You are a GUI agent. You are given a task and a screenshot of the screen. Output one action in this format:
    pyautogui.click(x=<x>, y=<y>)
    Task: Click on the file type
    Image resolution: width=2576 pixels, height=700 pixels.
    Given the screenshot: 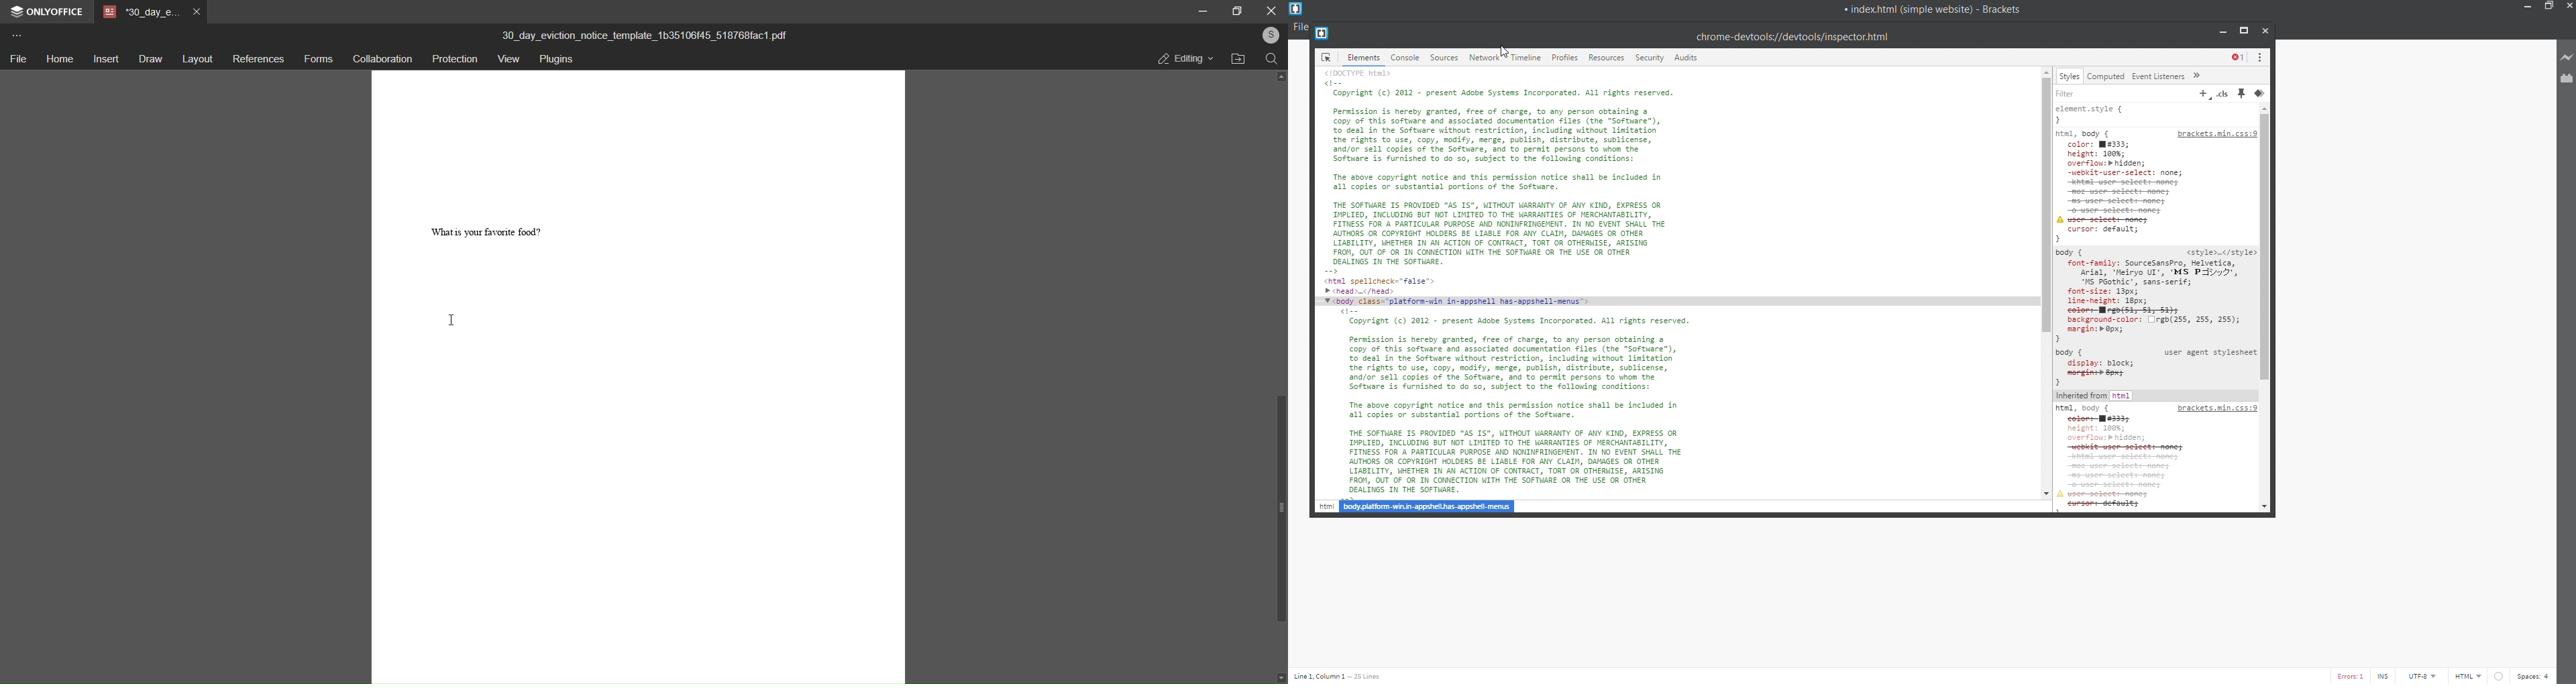 What is the action you would take?
    pyautogui.click(x=2467, y=677)
    